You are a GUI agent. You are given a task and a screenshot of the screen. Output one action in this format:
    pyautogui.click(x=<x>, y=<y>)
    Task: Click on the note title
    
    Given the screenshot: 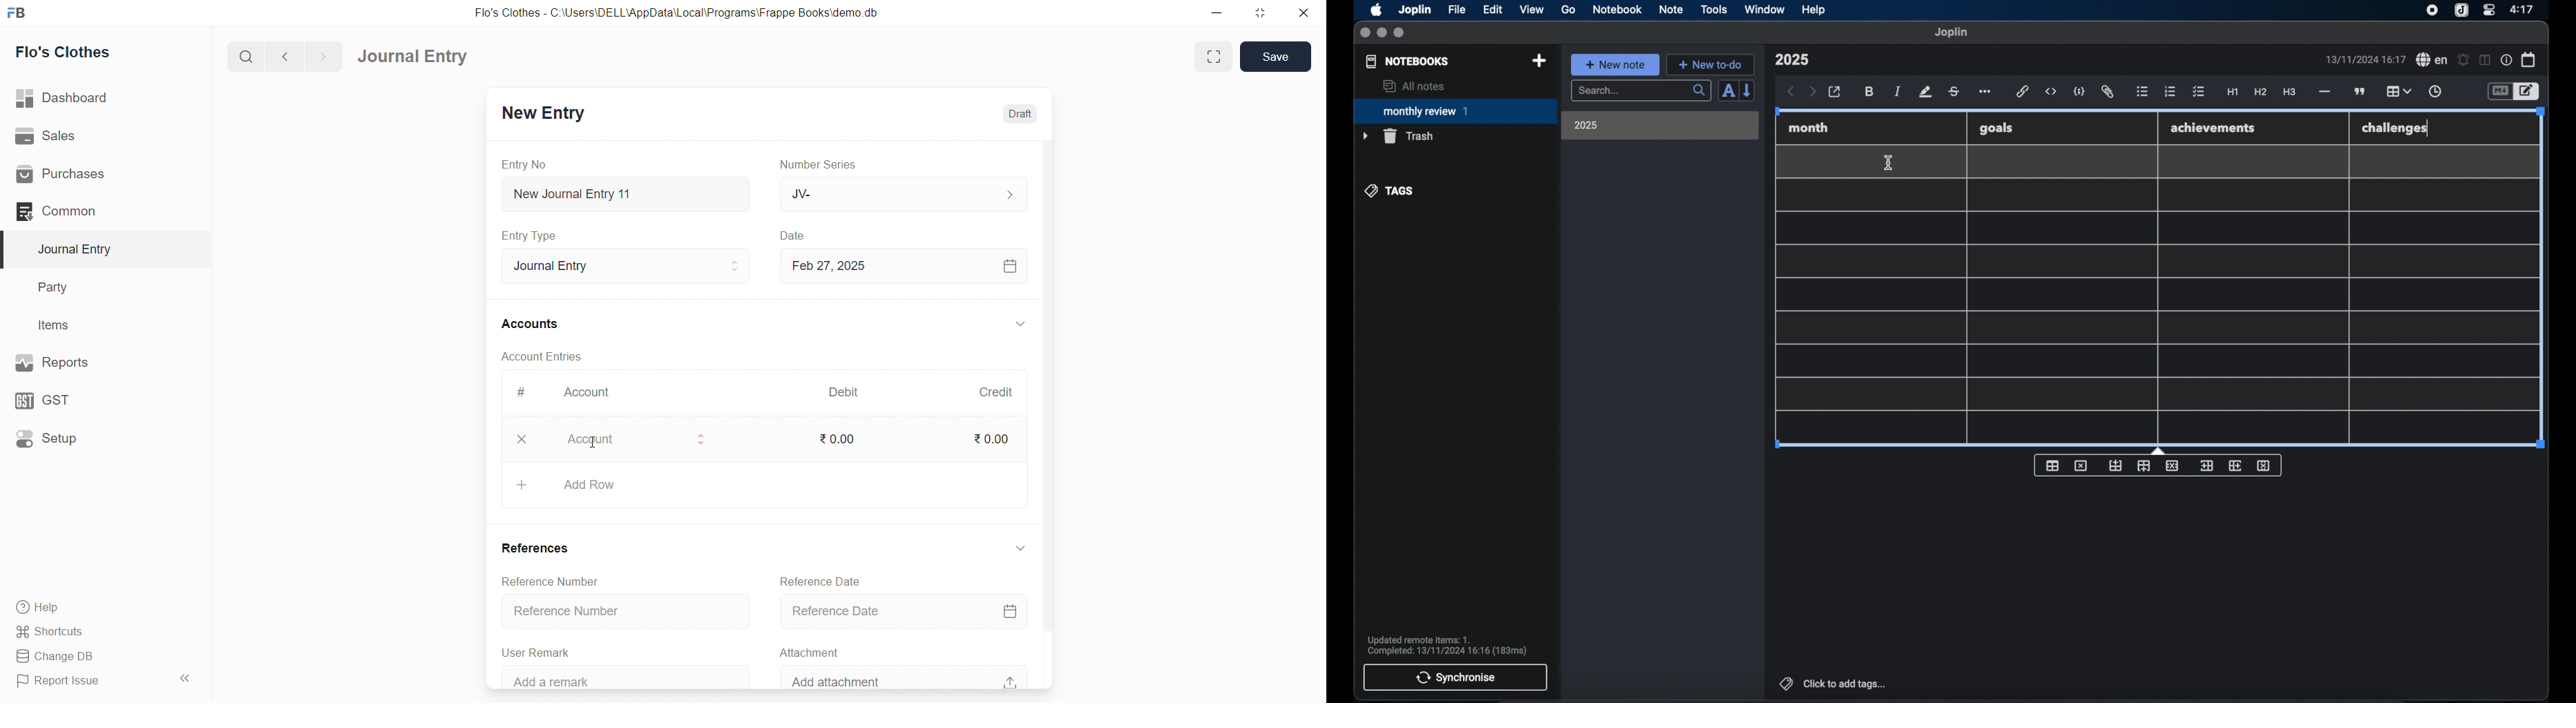 What is the action you would take?
    pyautogui.click(x=1792, y=60)
    